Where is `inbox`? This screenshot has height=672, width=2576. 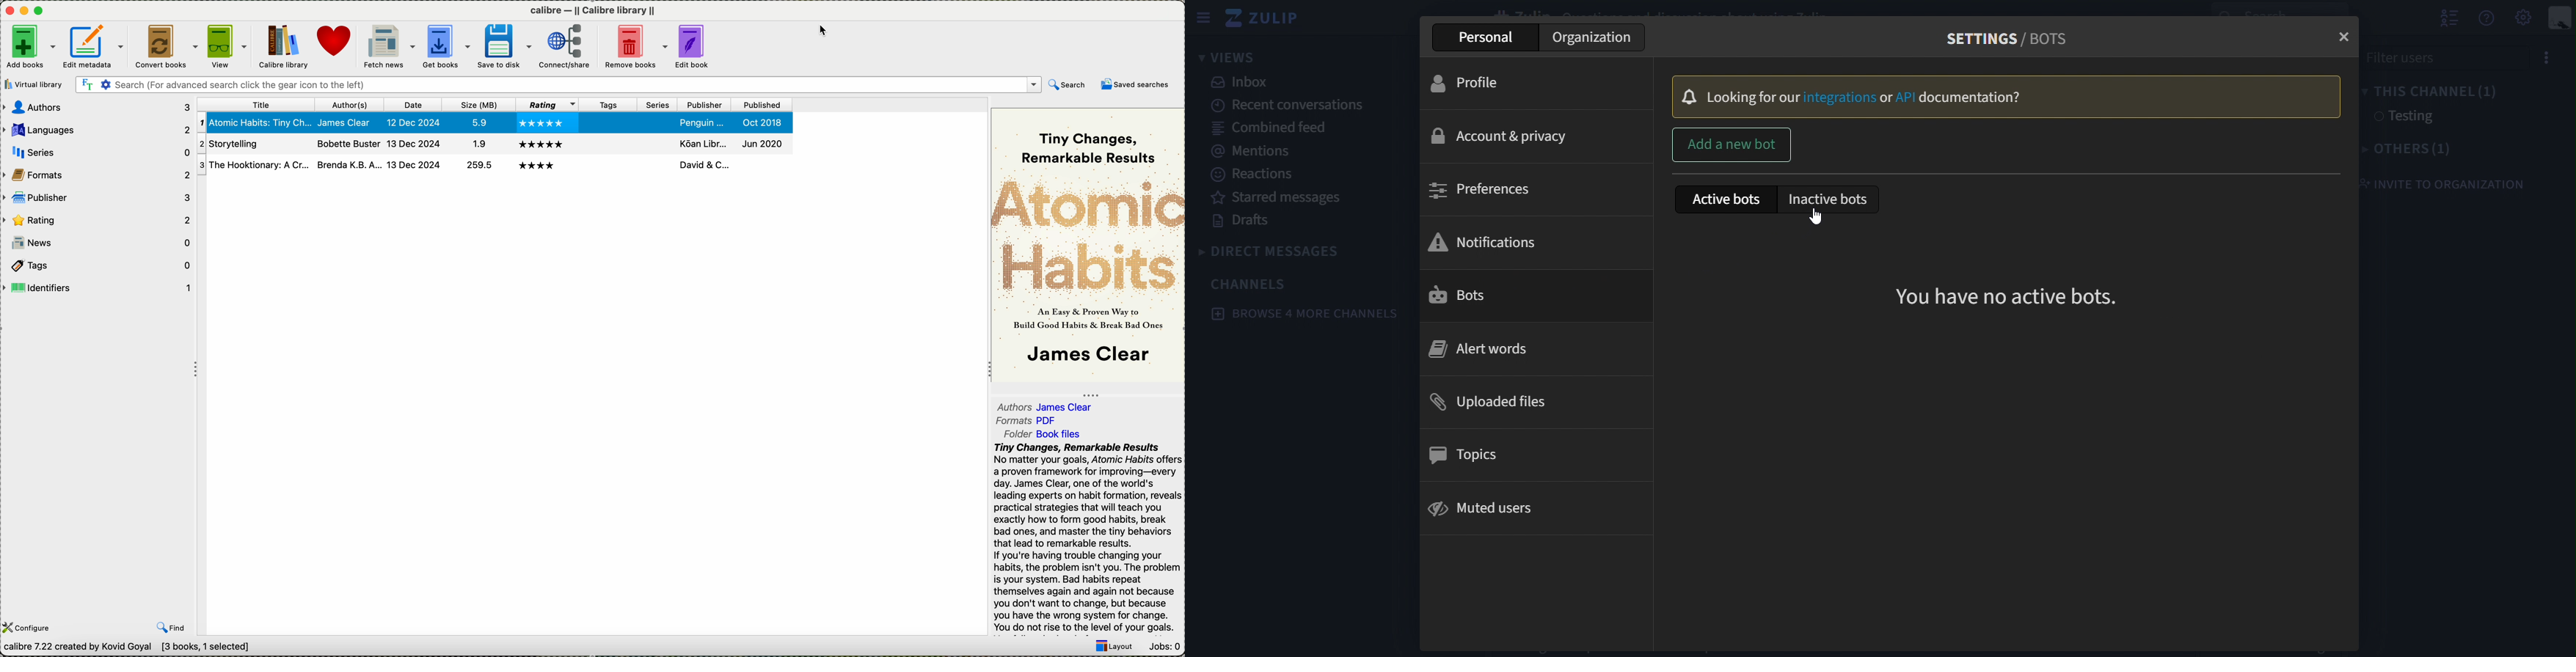
inbox is located at coordinates (1243, 82).